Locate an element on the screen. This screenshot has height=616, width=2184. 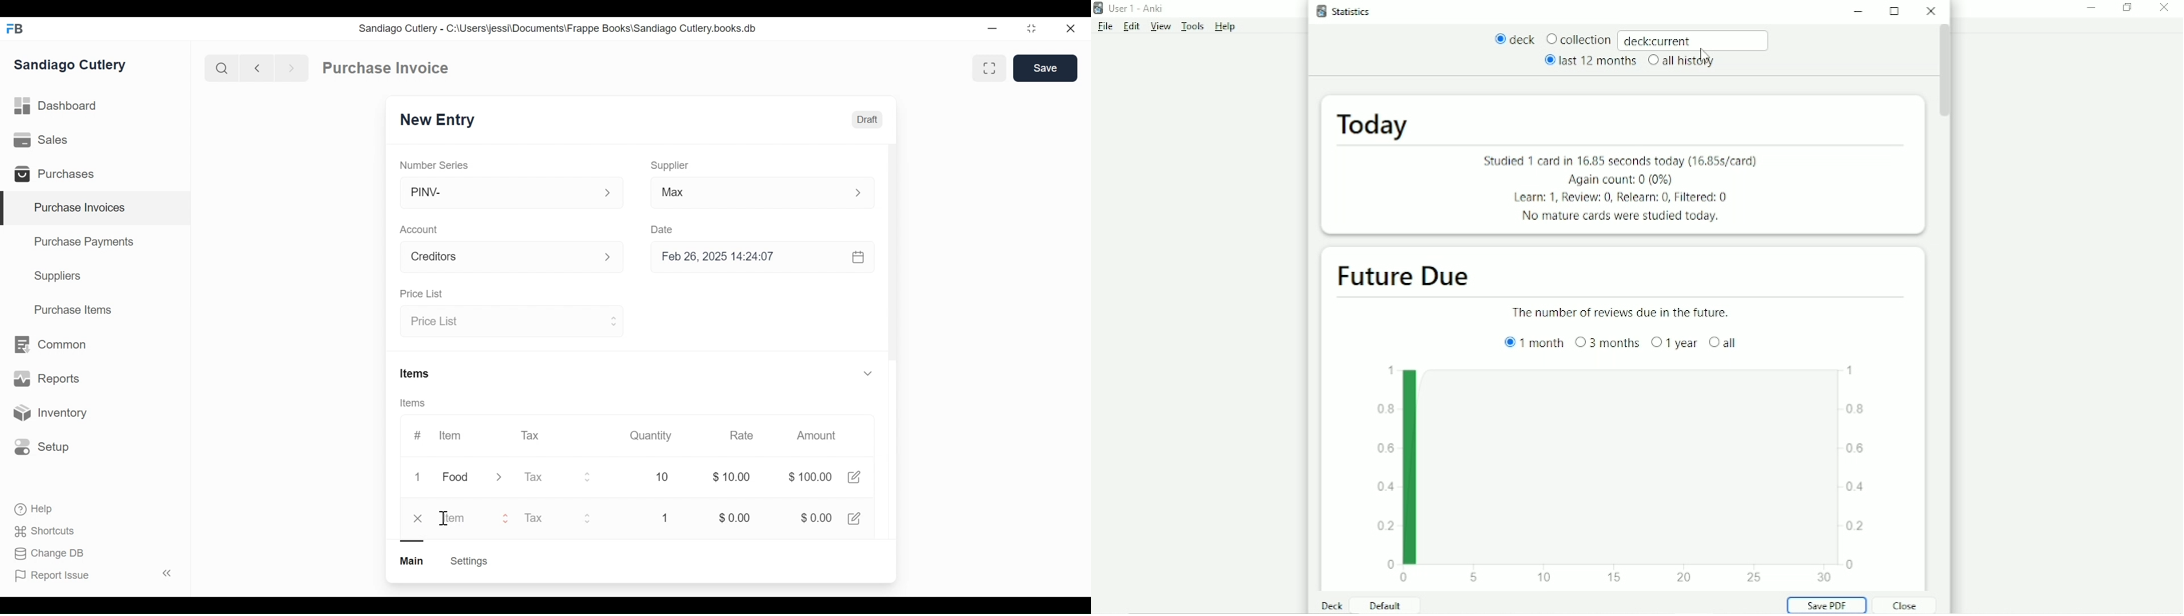
Future due is located at coordinates (1400, 277).